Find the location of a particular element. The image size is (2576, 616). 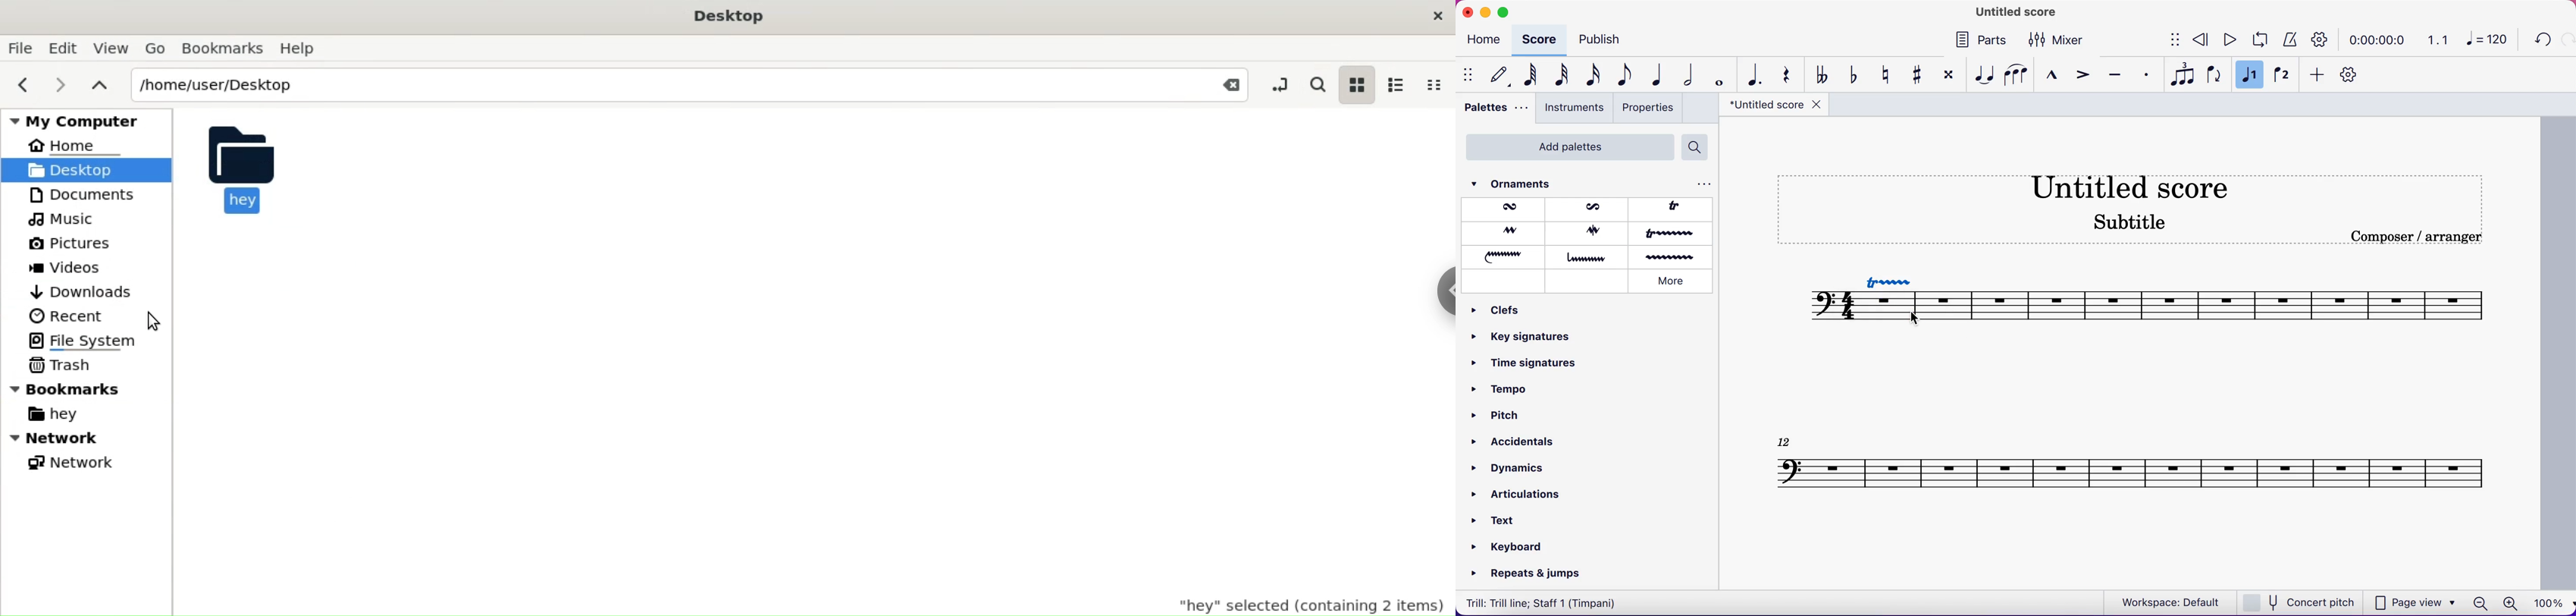

whole note is located at coordinates (1717, 75).